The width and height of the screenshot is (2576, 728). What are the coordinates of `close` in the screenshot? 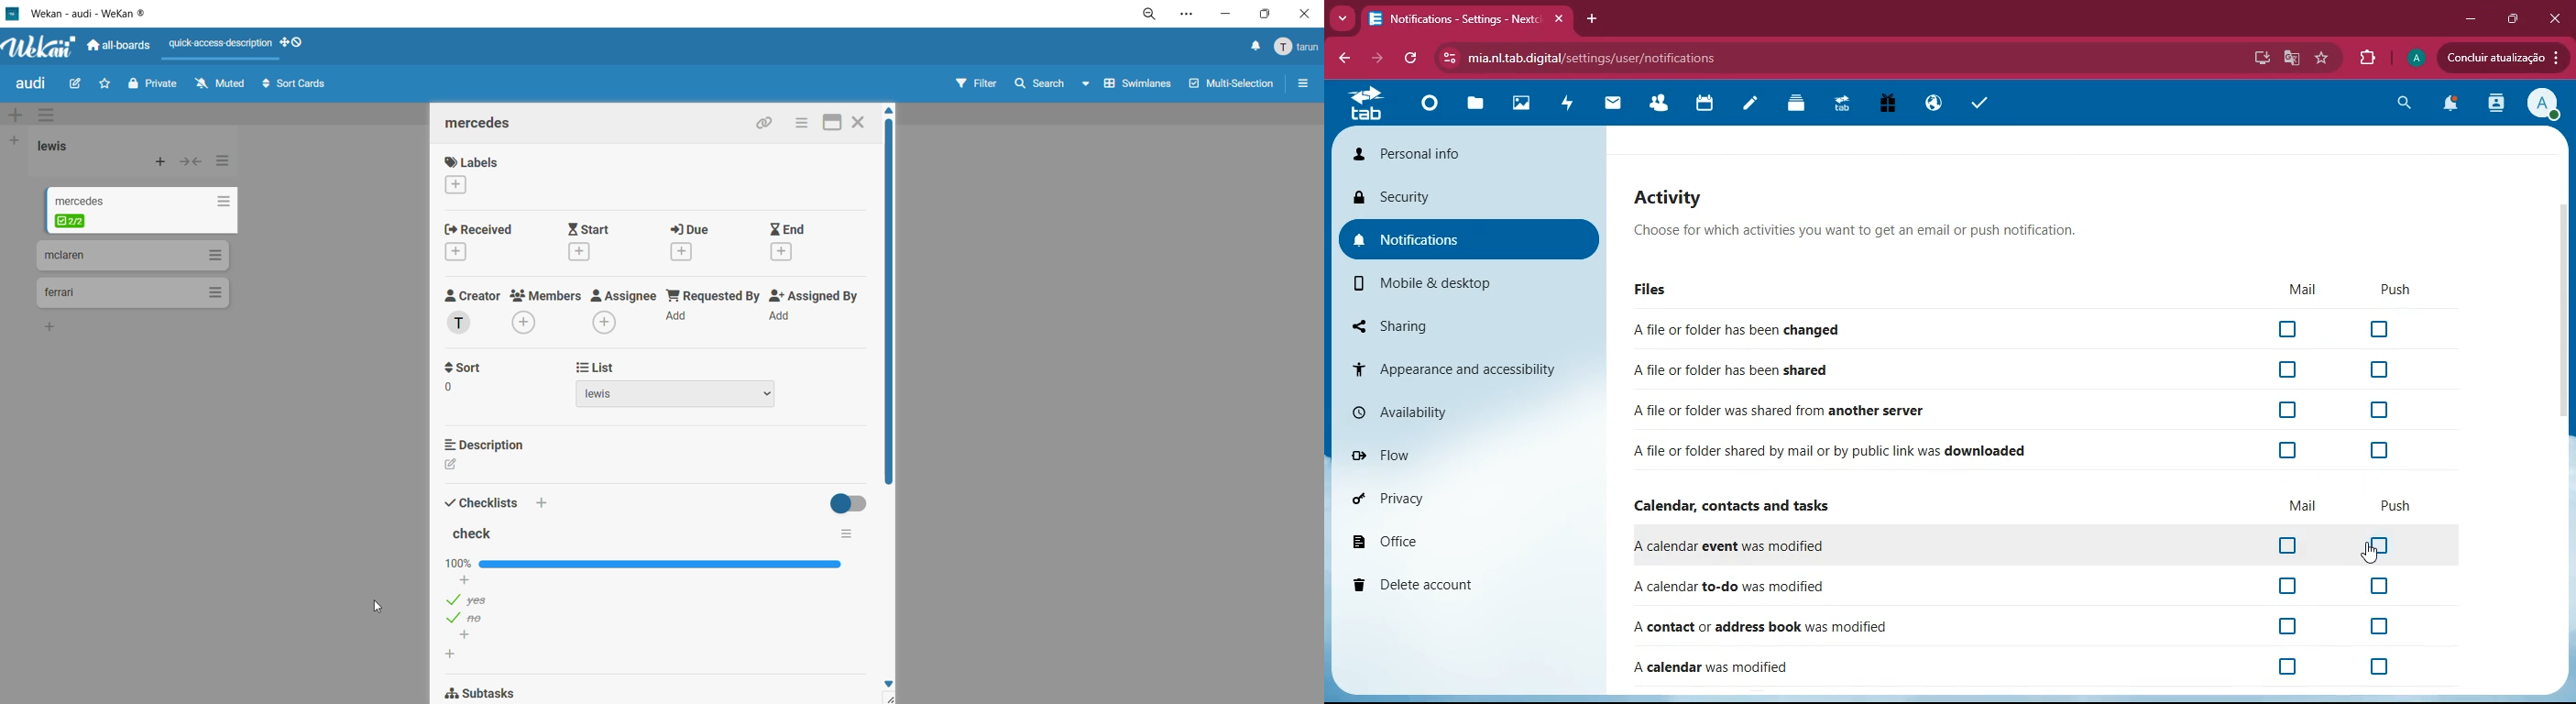 It's located at (1305, 17).